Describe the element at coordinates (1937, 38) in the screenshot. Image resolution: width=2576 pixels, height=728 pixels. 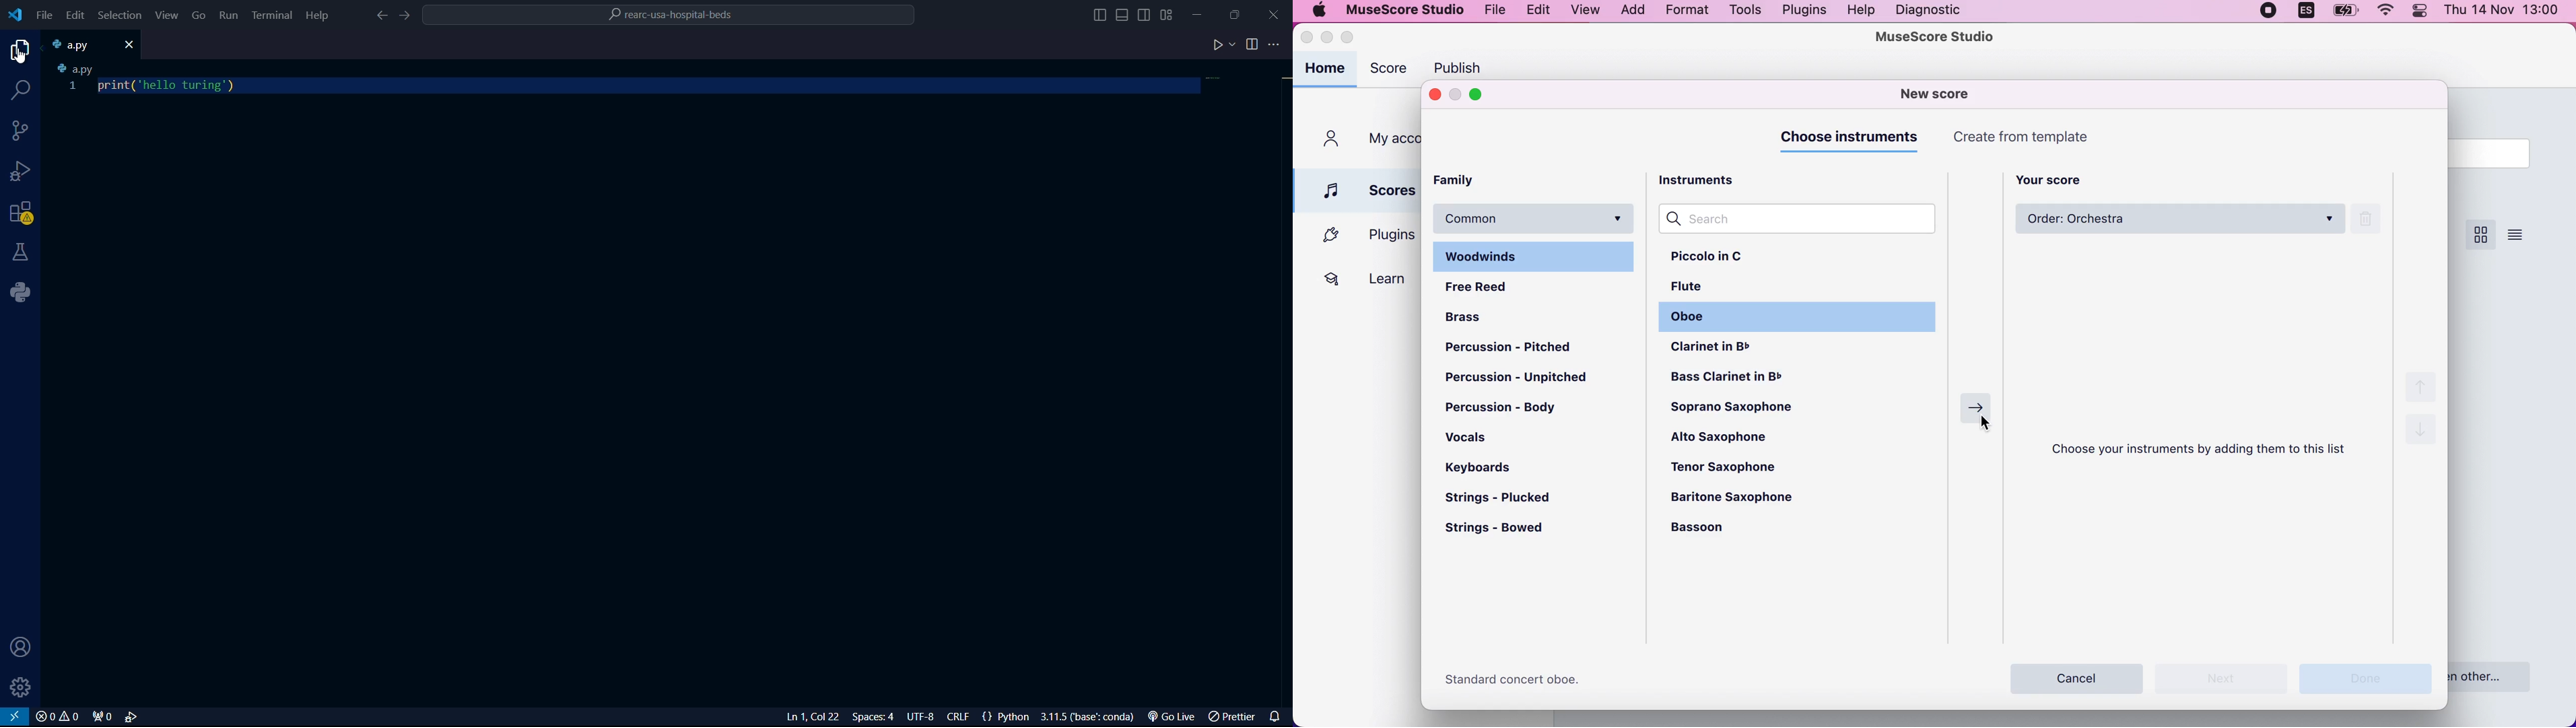
I see `musescore studio` at that location.